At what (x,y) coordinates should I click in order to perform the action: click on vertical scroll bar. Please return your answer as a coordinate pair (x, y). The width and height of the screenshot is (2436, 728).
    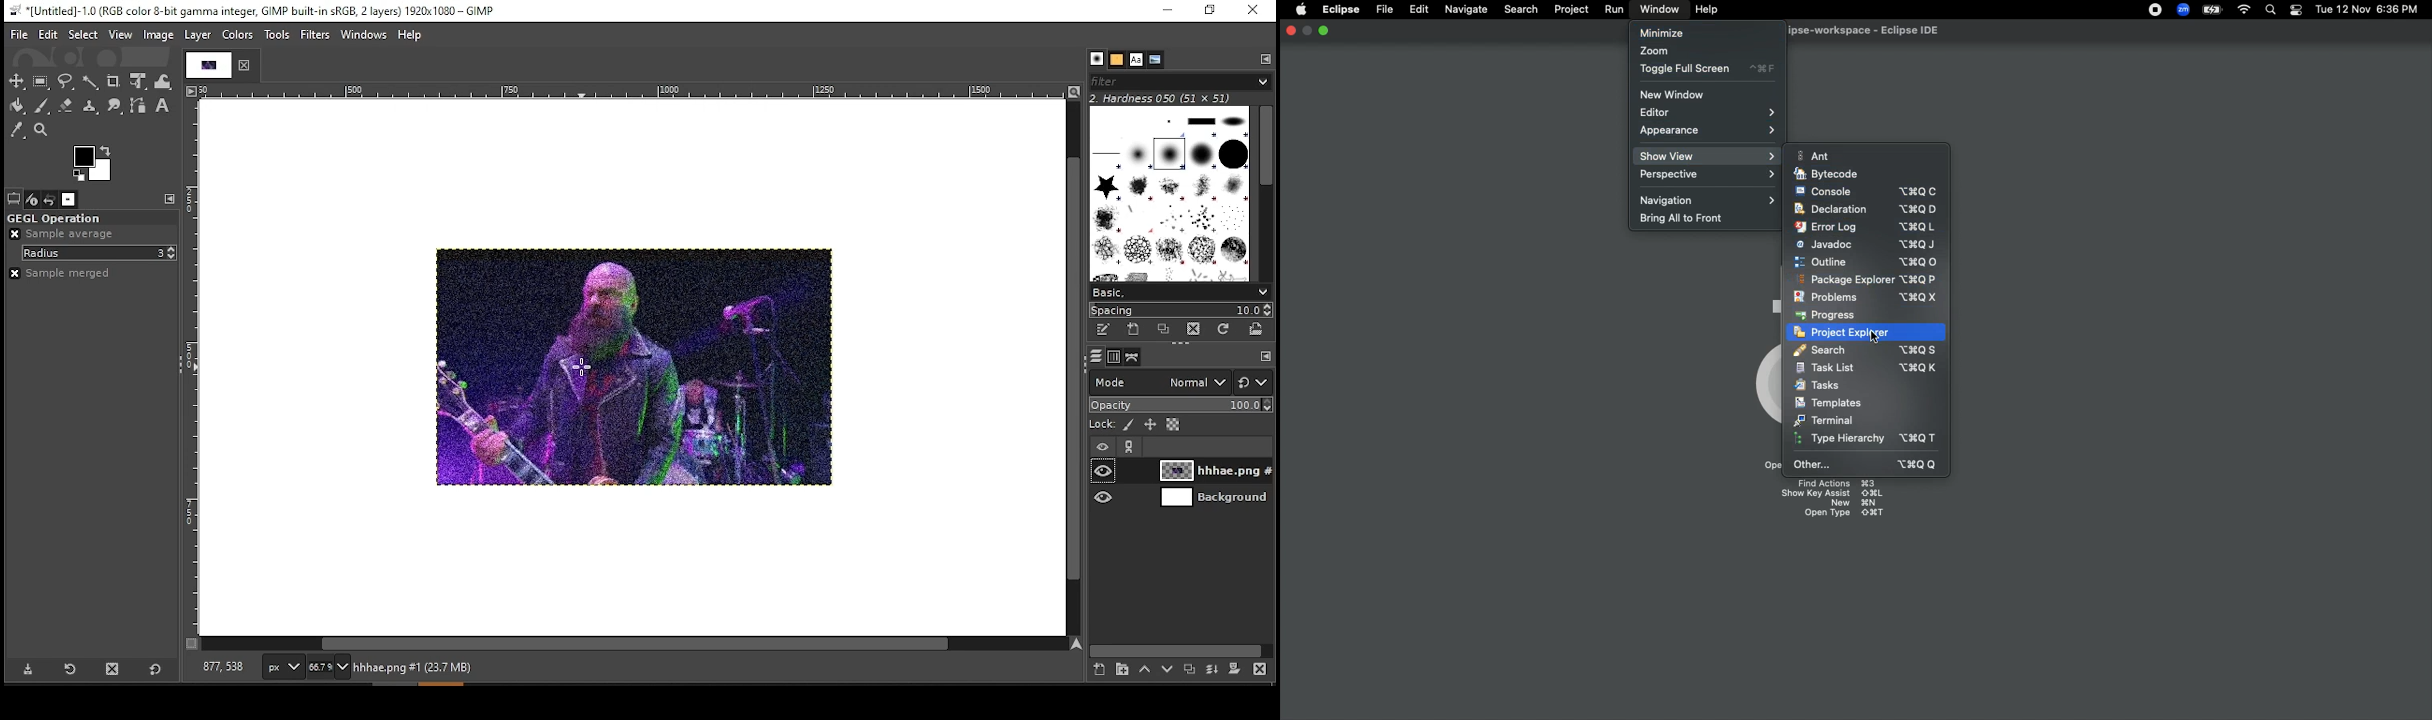
    Looking at the image, I should click on (1075, 369).